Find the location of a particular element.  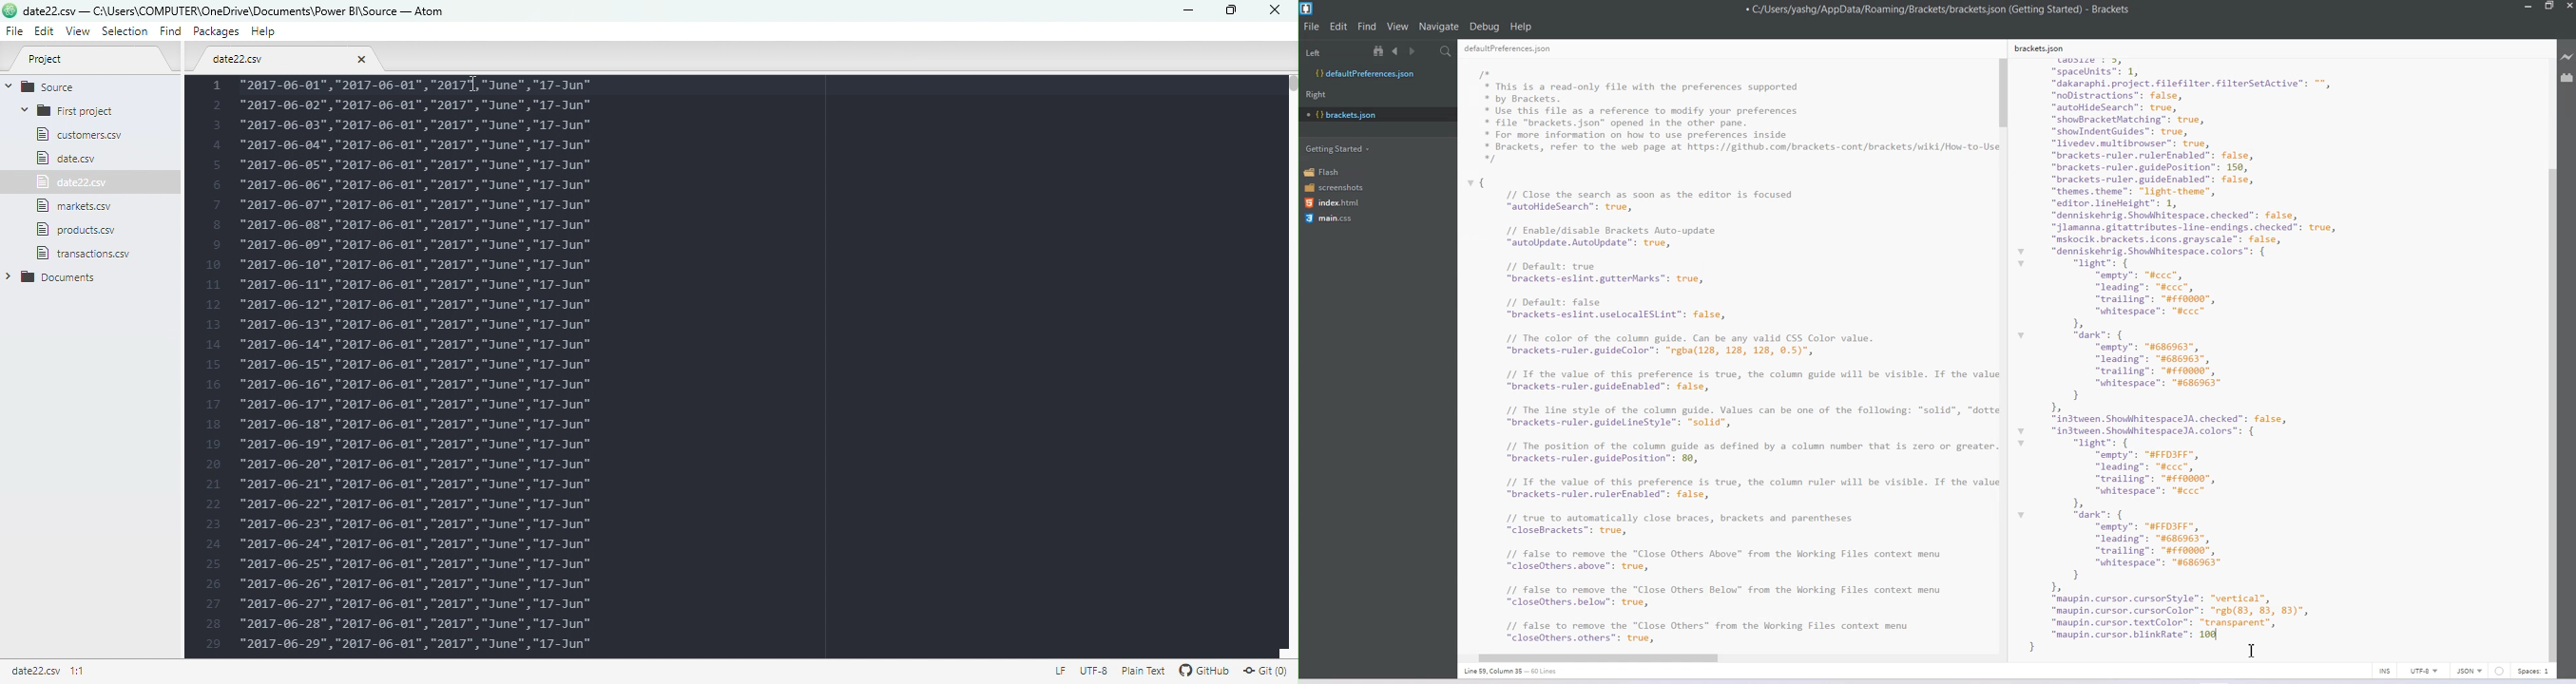

duplicate File is located at coordinates (75, 182).